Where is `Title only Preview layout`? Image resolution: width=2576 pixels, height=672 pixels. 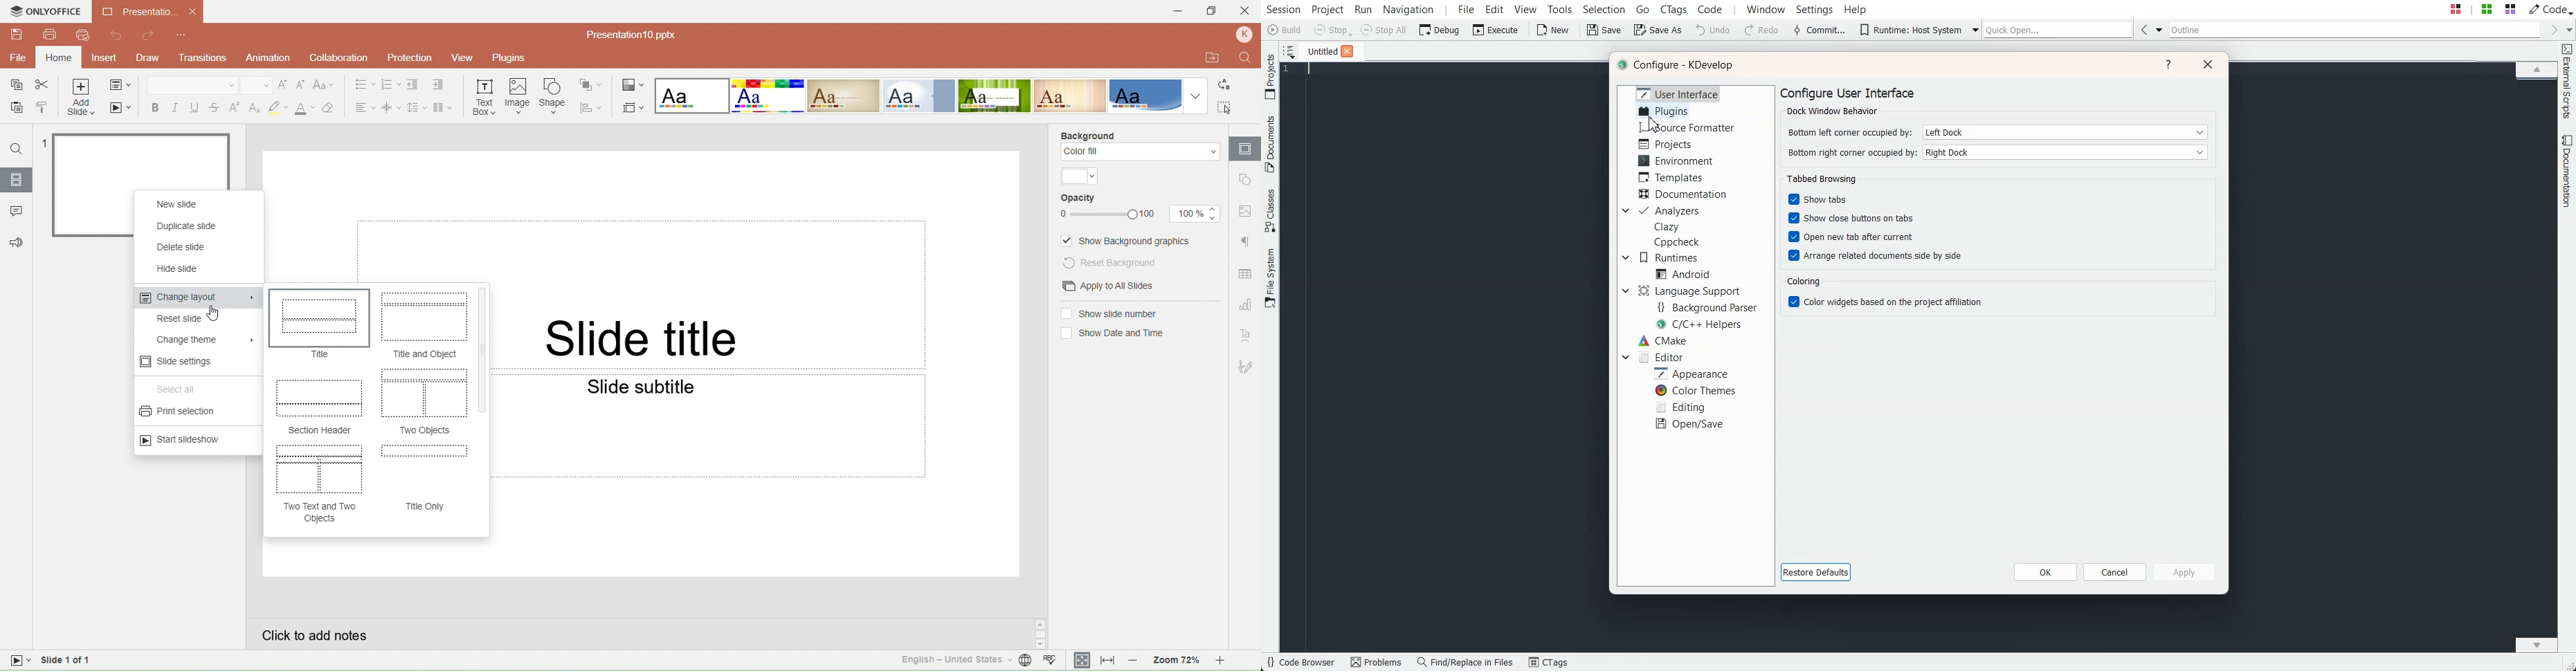
Title only Preview layout is located at coordinates (422, 465).